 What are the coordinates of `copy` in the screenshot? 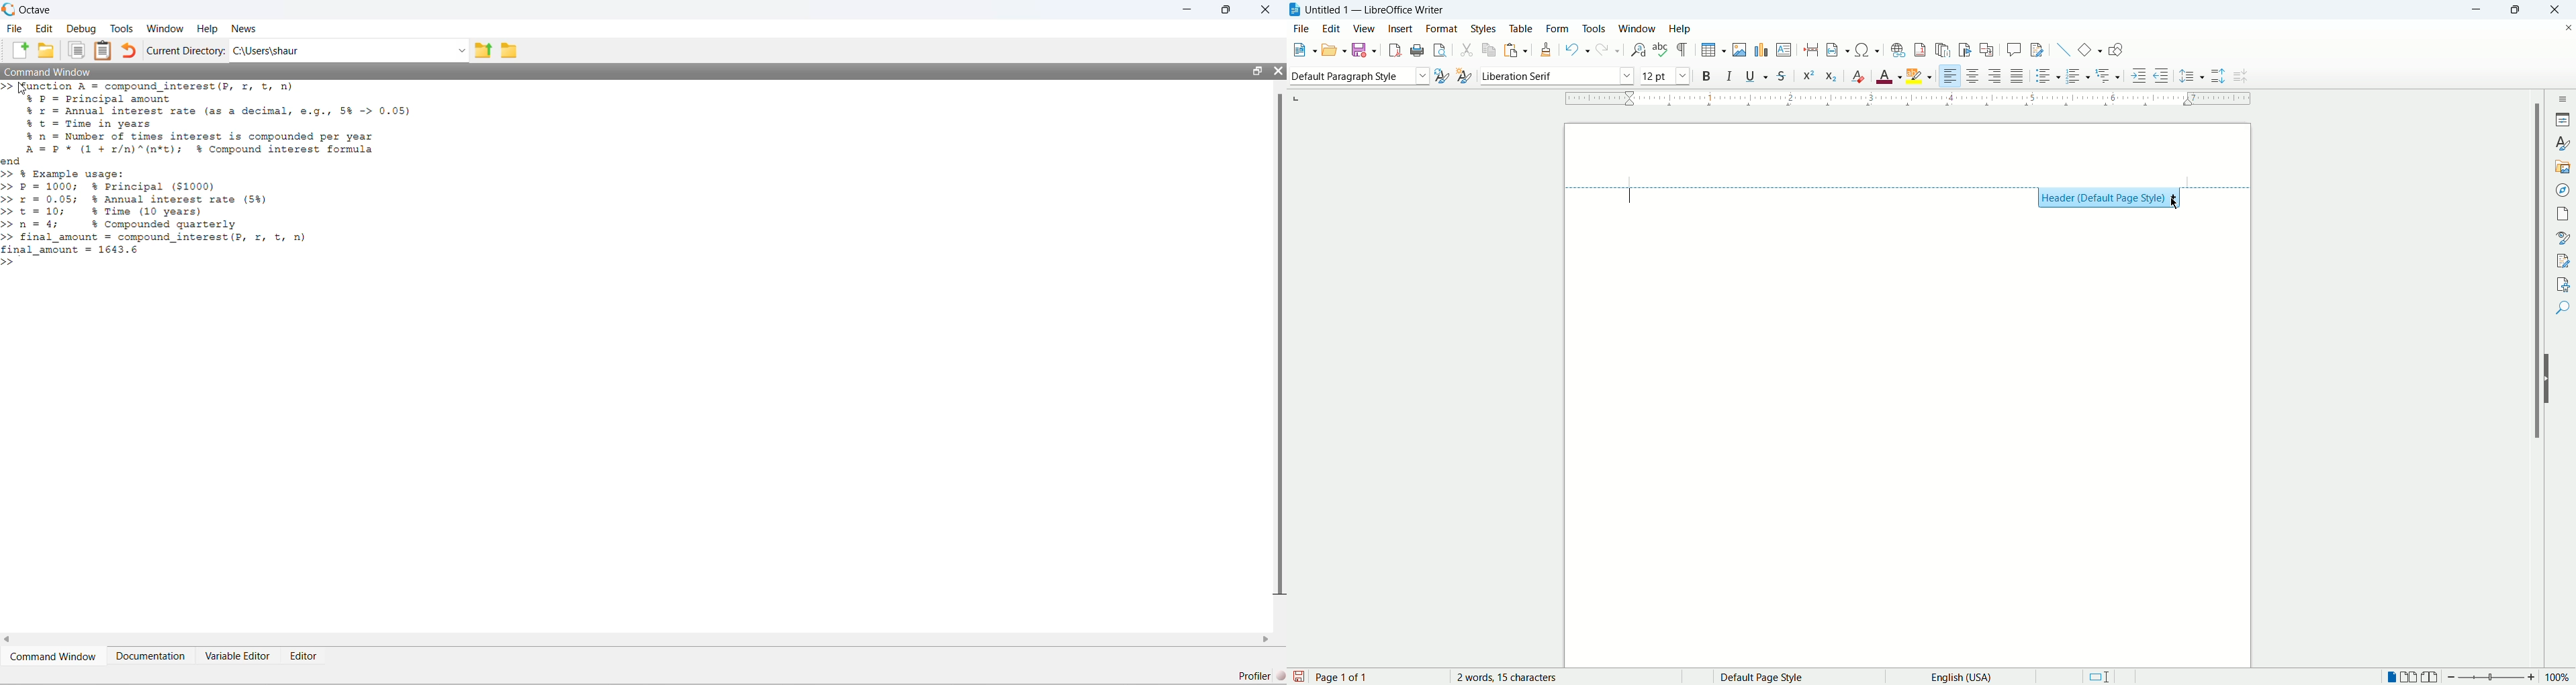 It's located at (1489, 50).